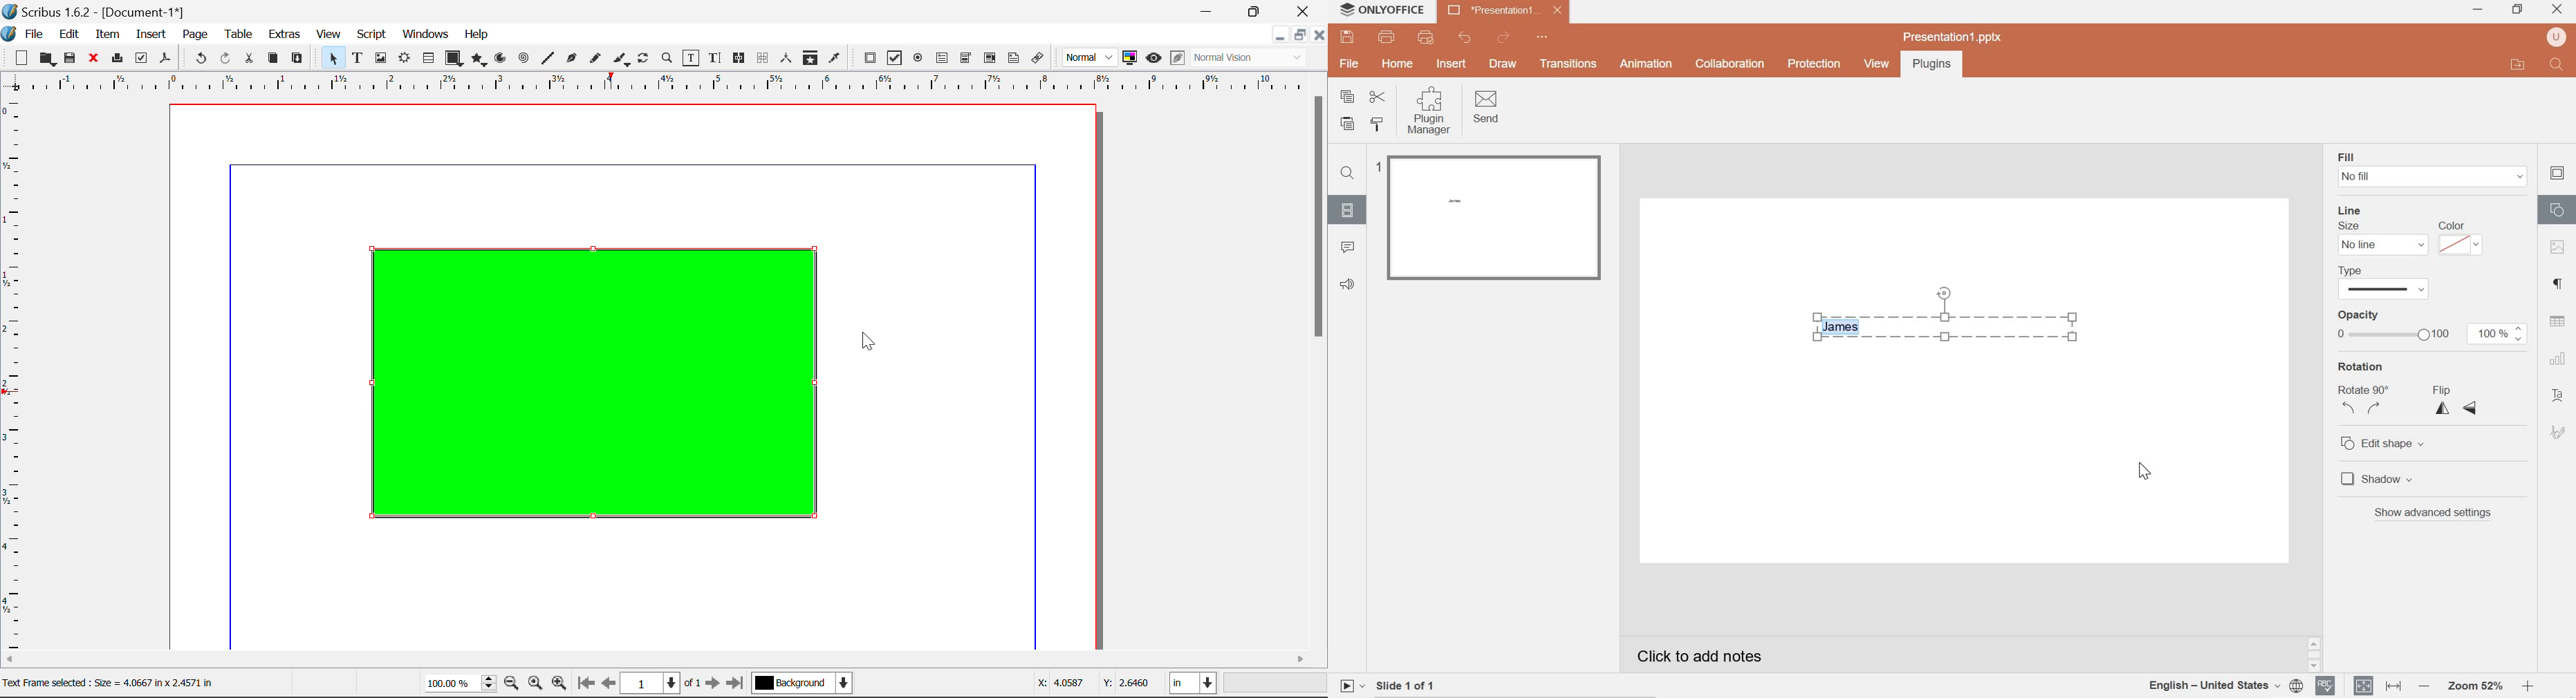 Image resolution: width=2576 pixels, height=700 pixels. I want to click on Link Frames, so click(739, 58).